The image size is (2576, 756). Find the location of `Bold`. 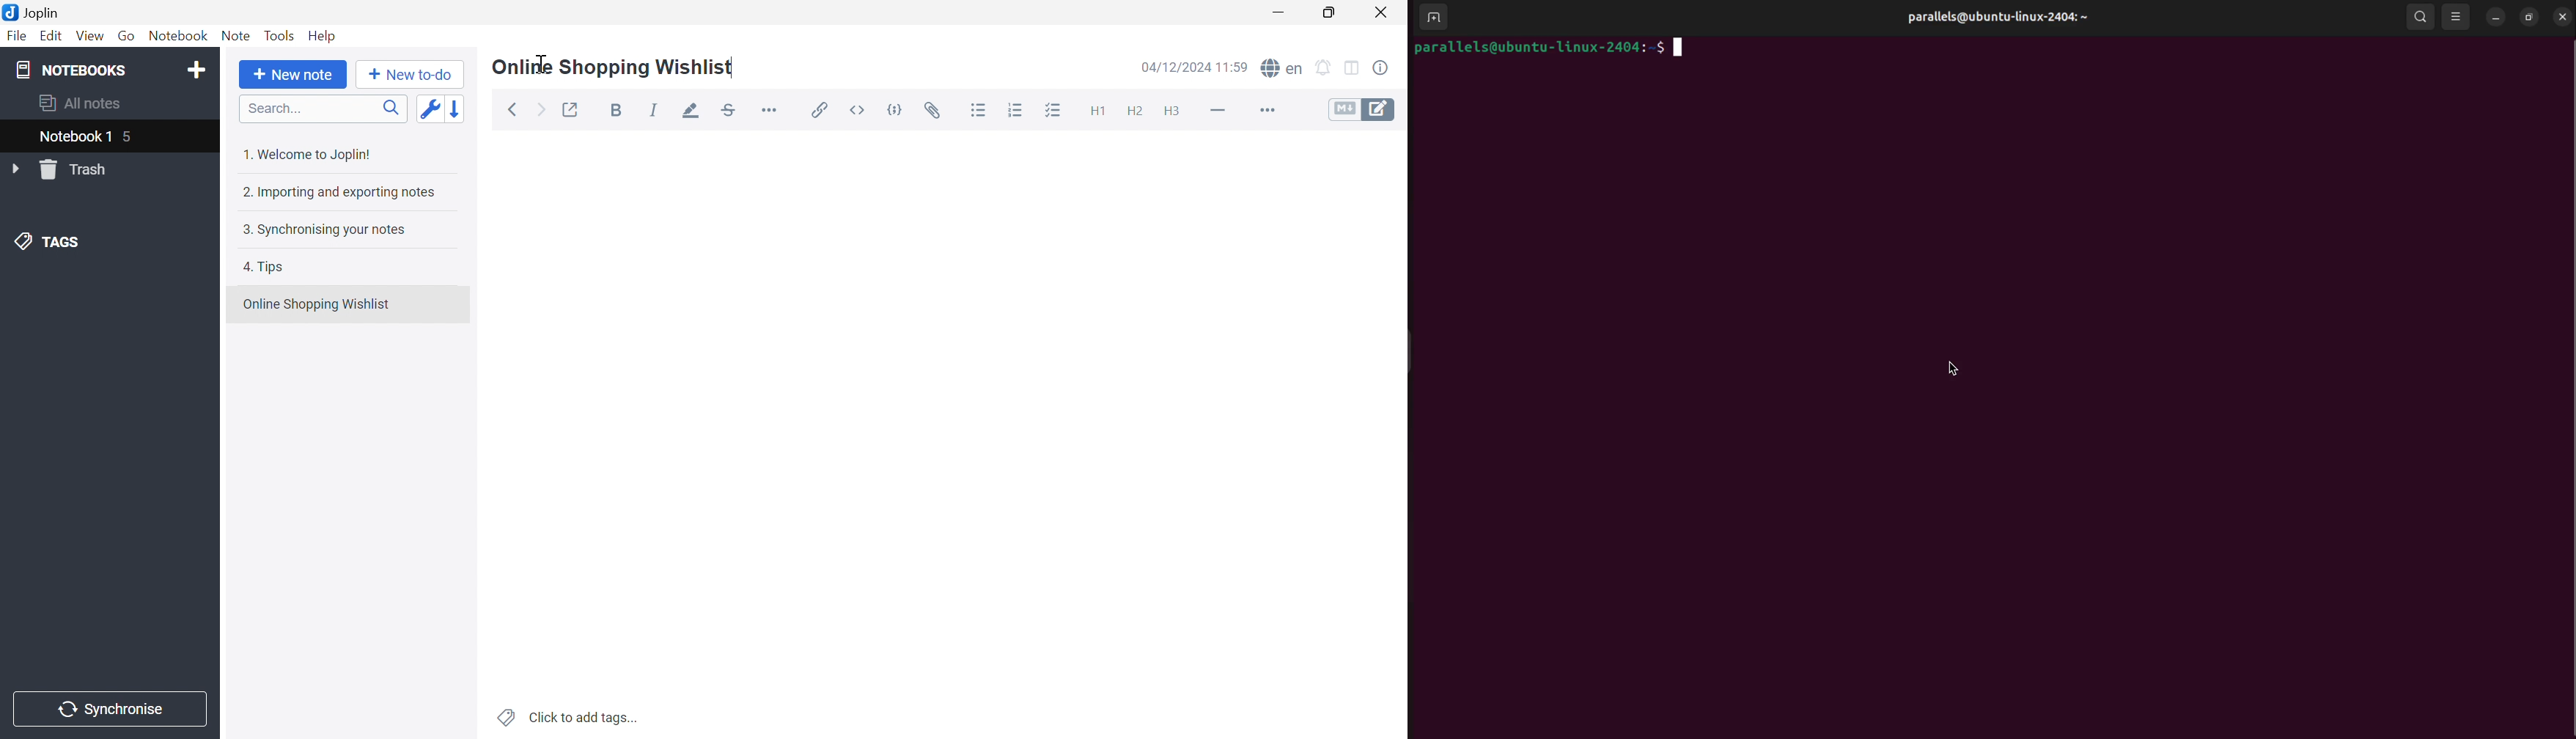

Bold is located at coordinates (617, 110).